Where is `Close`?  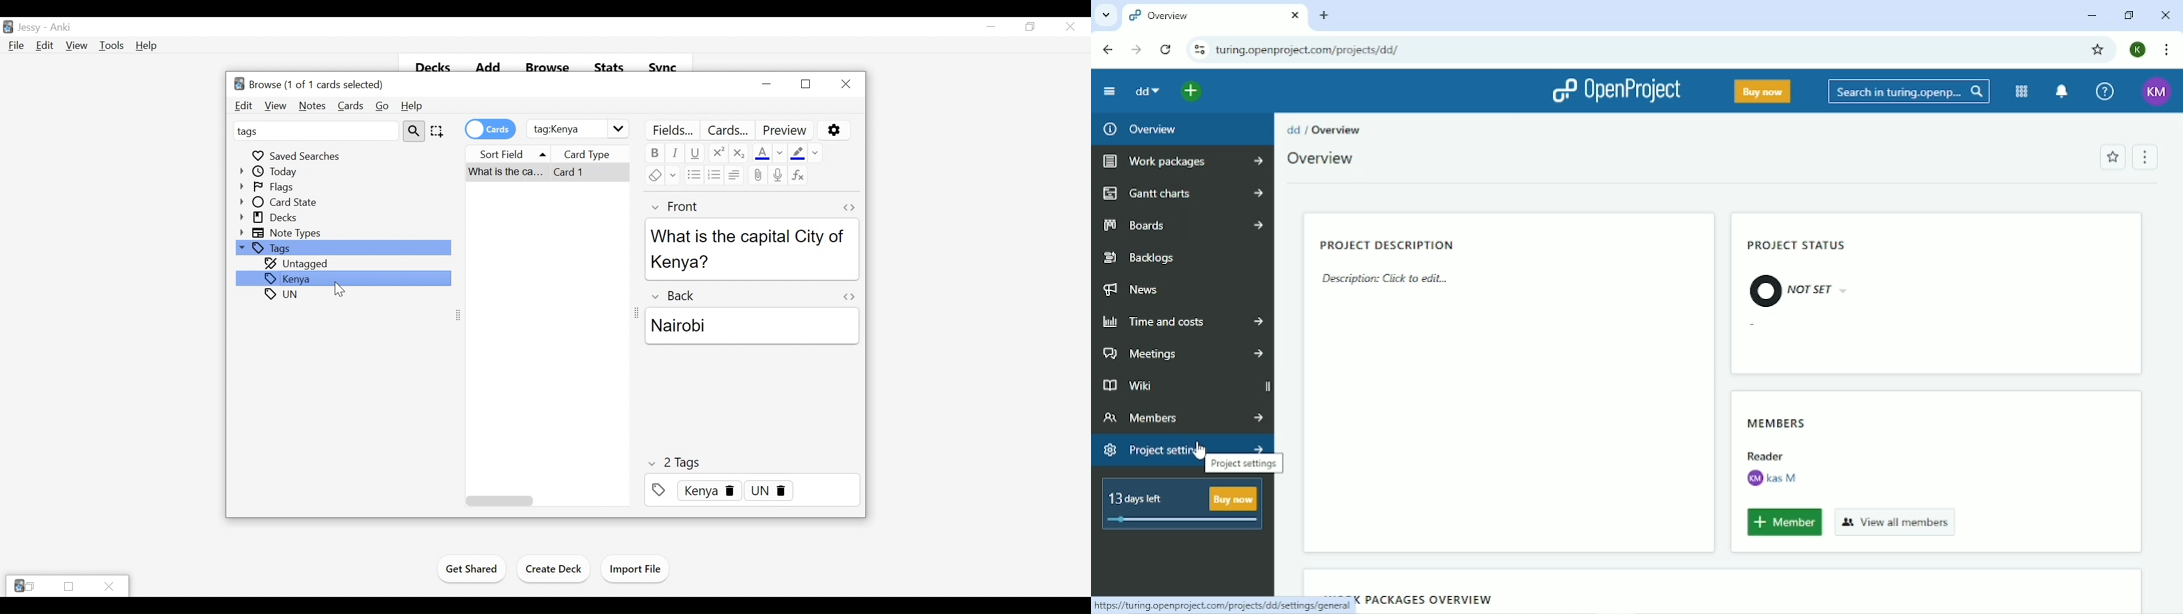
Close is located at coordinates (845, 84).